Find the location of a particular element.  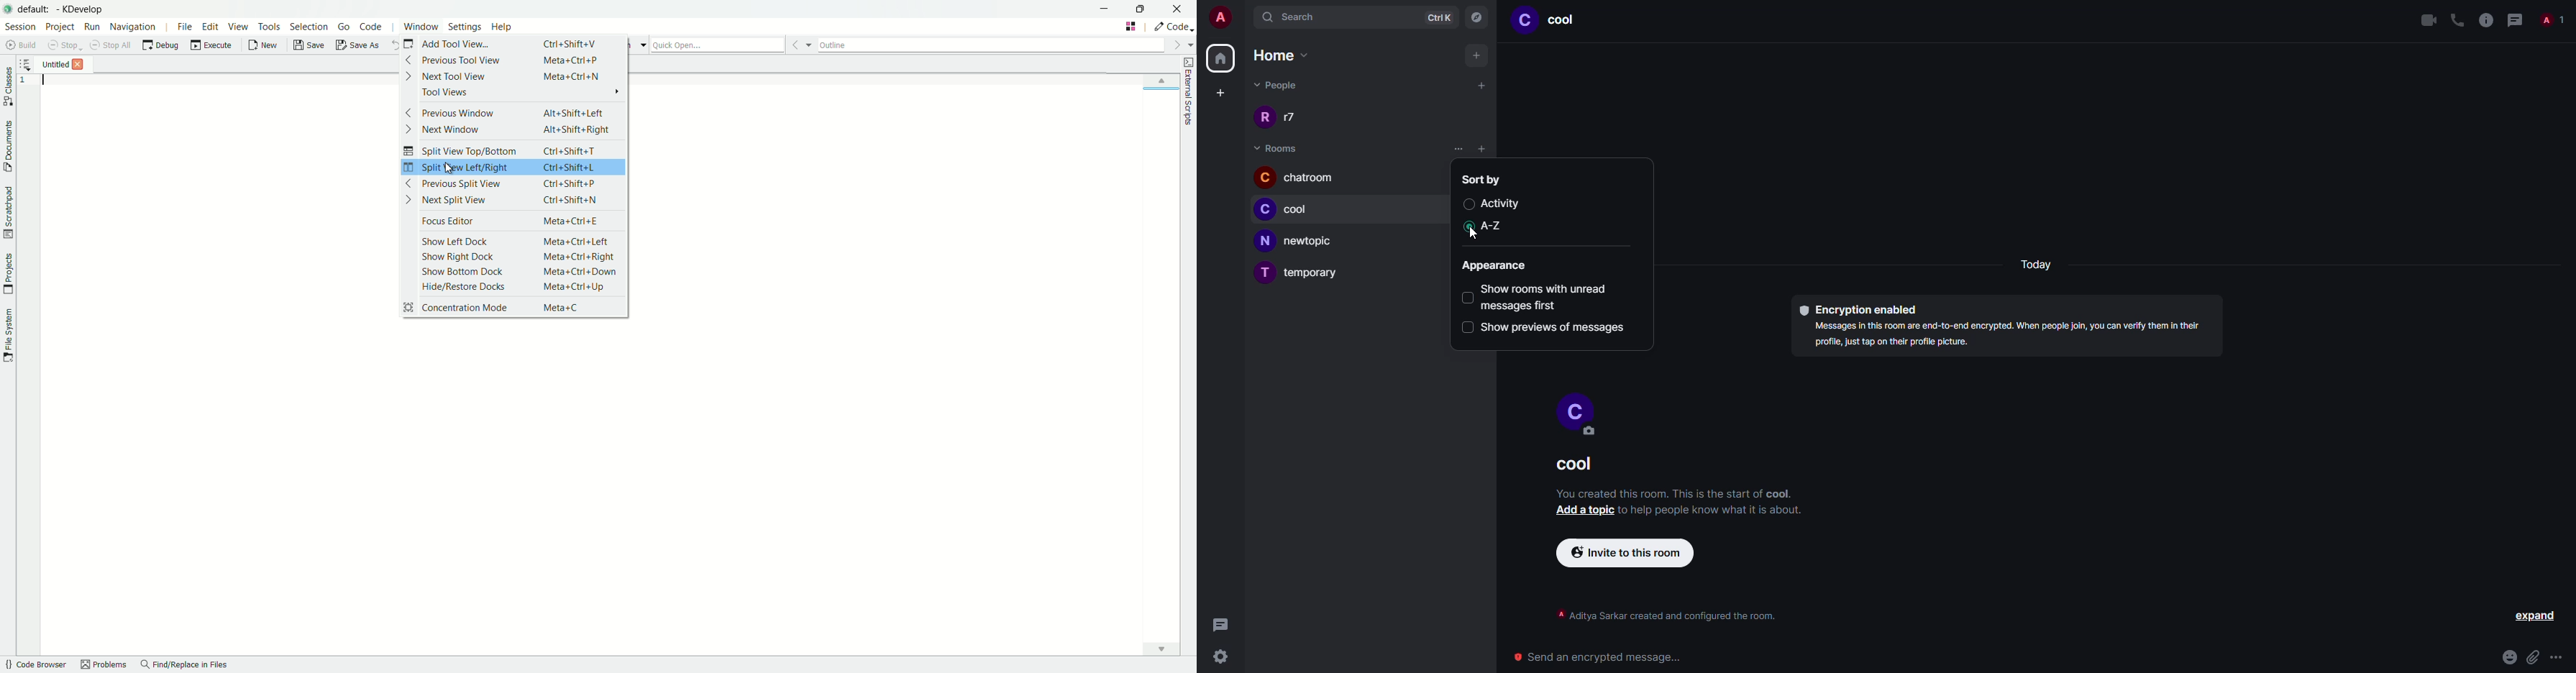

info is located at coordinates (1671, 613).